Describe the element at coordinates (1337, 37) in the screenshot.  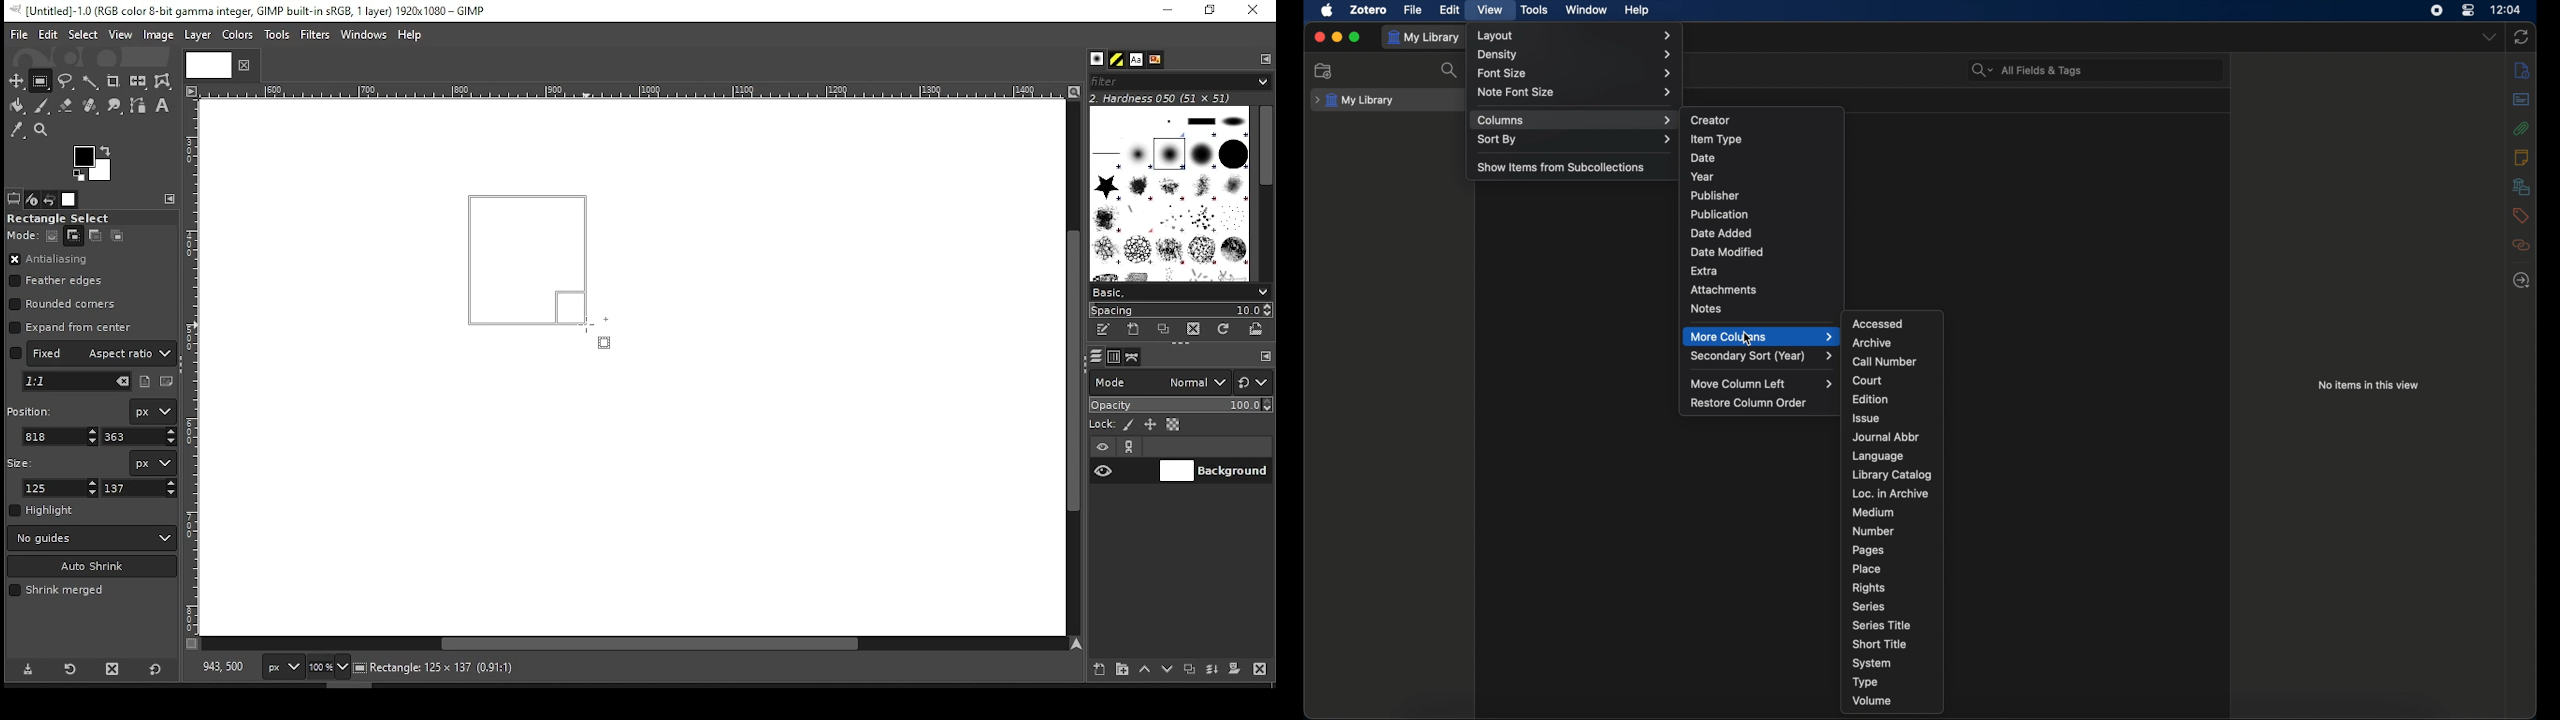
I see `minimize` at that location.